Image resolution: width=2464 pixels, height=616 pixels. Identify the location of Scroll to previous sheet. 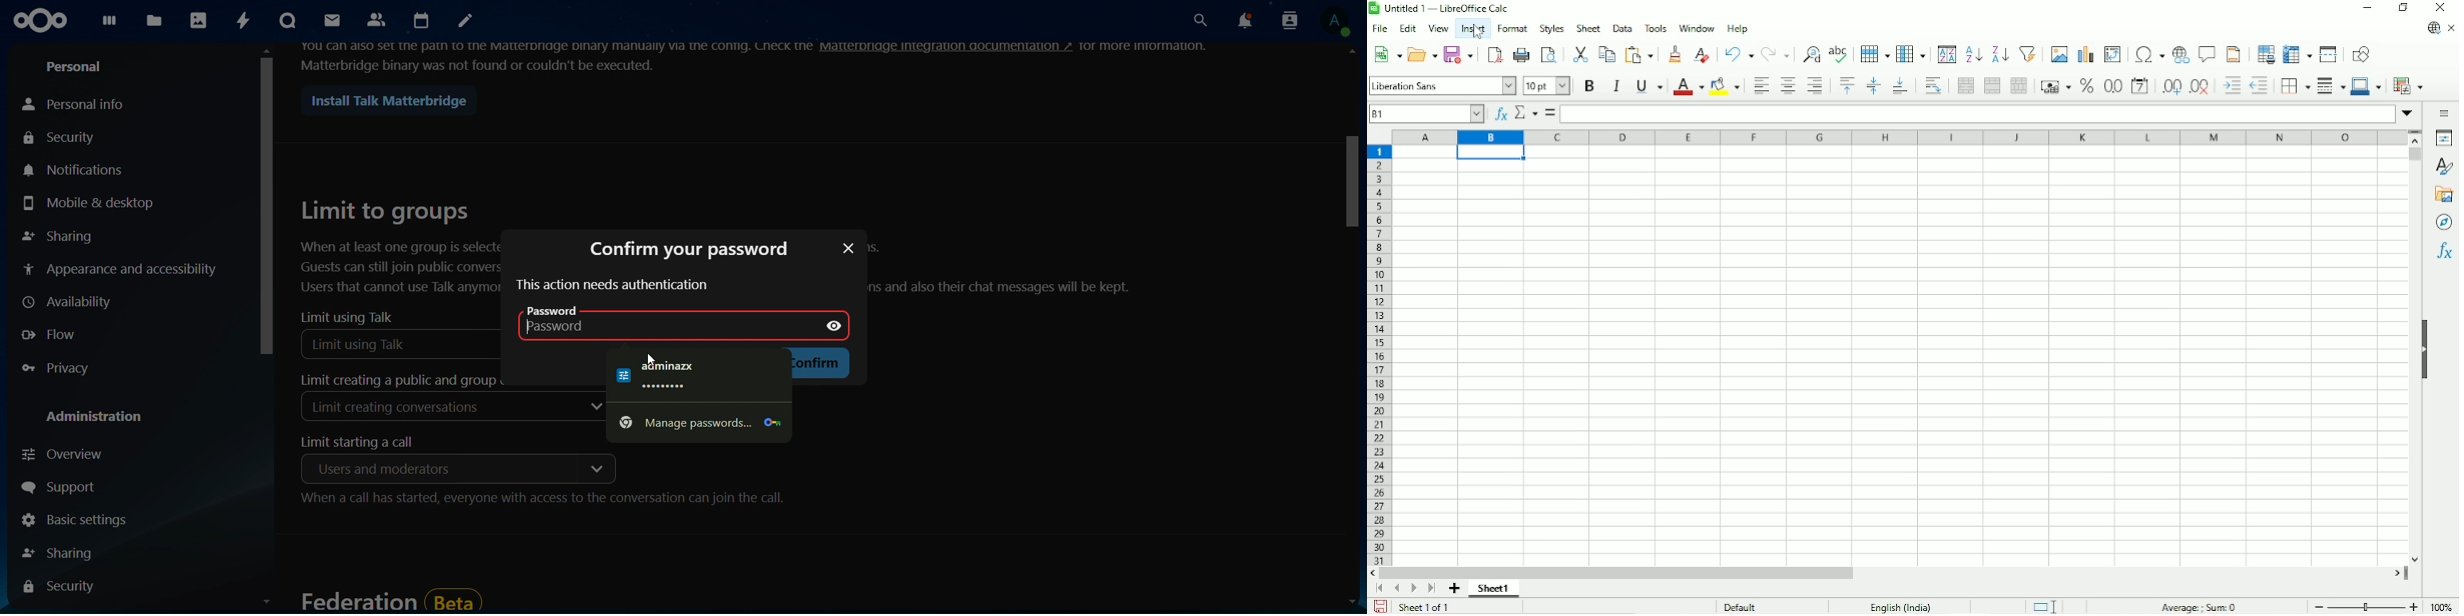
(1396, 589).